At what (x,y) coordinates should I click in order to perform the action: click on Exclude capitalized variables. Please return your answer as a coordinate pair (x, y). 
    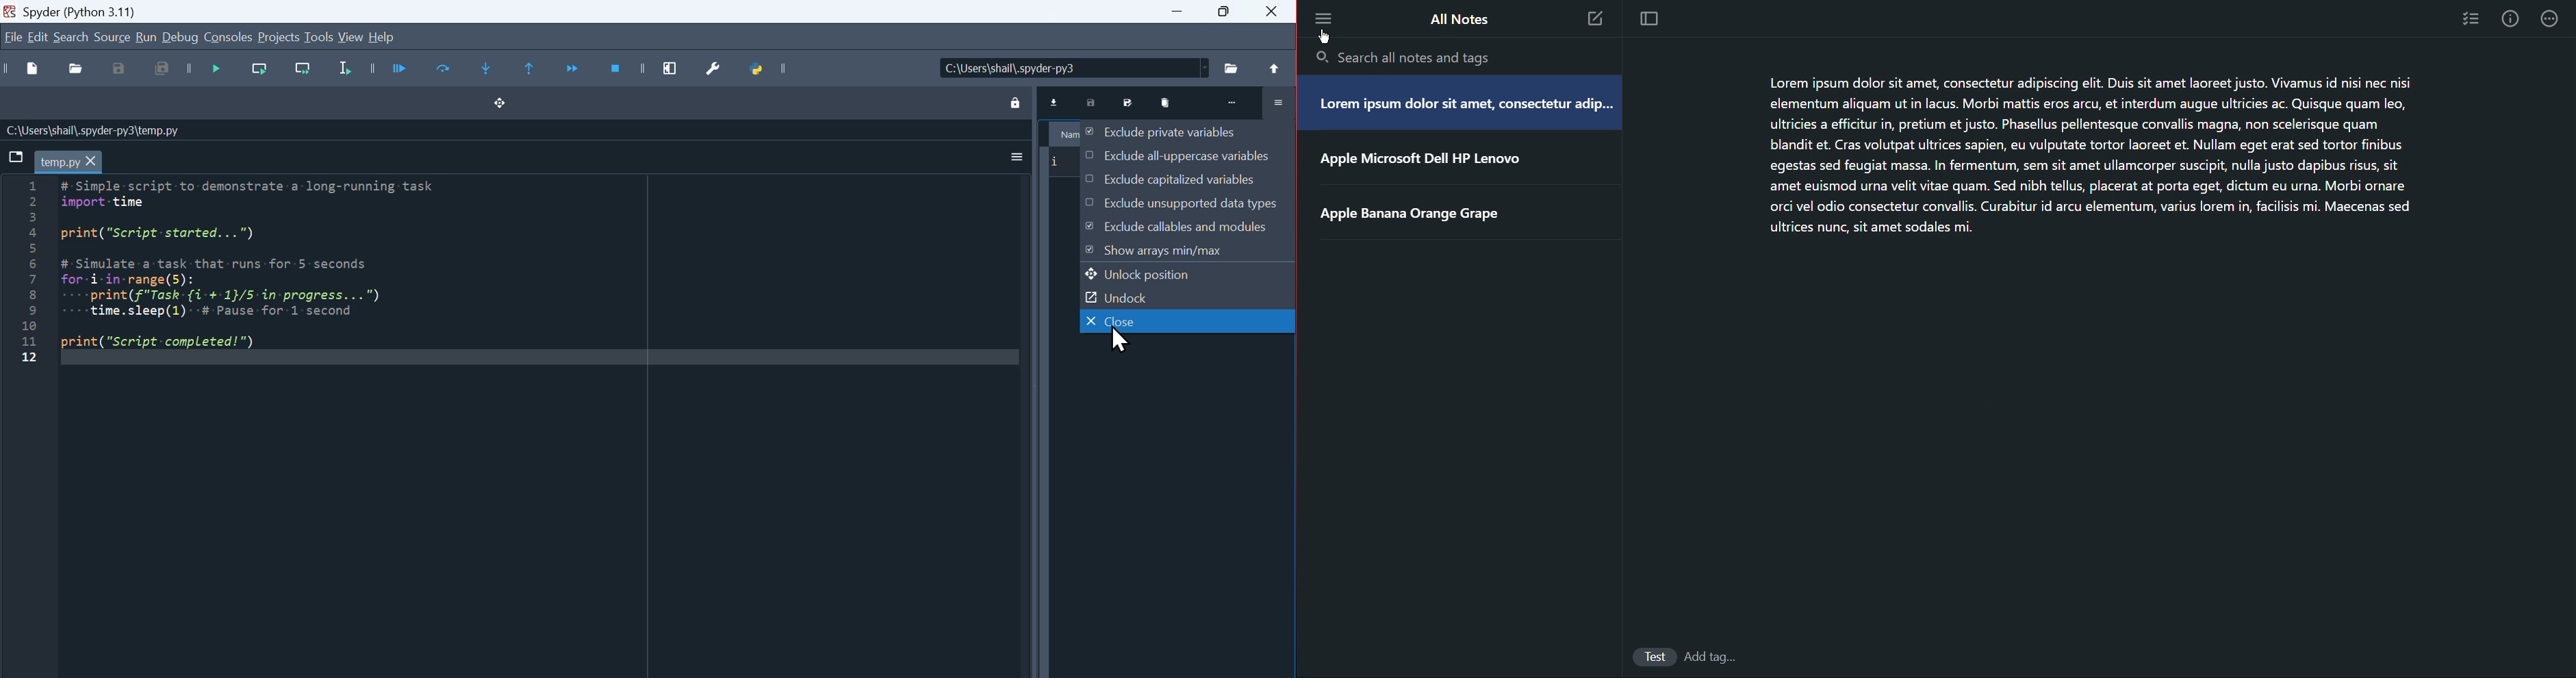
    Looking at the image, I should click on (1187, 177).